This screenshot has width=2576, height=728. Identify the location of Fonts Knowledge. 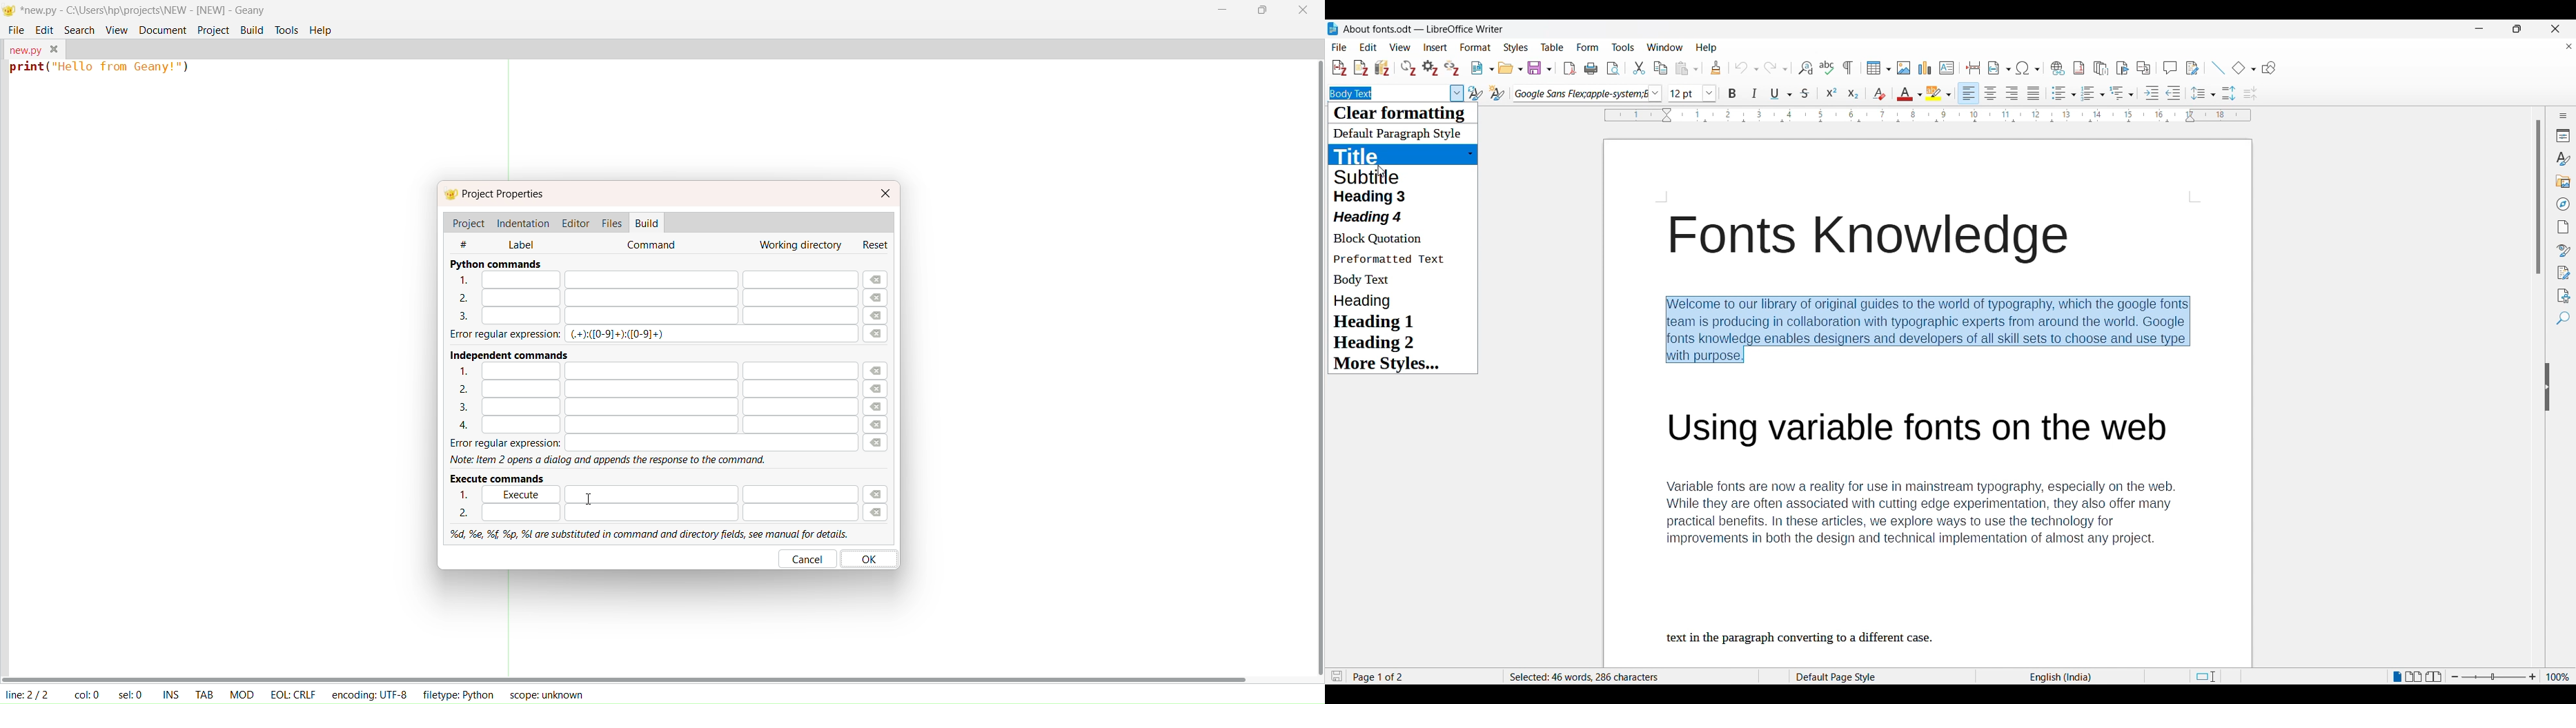
(1867, 238).